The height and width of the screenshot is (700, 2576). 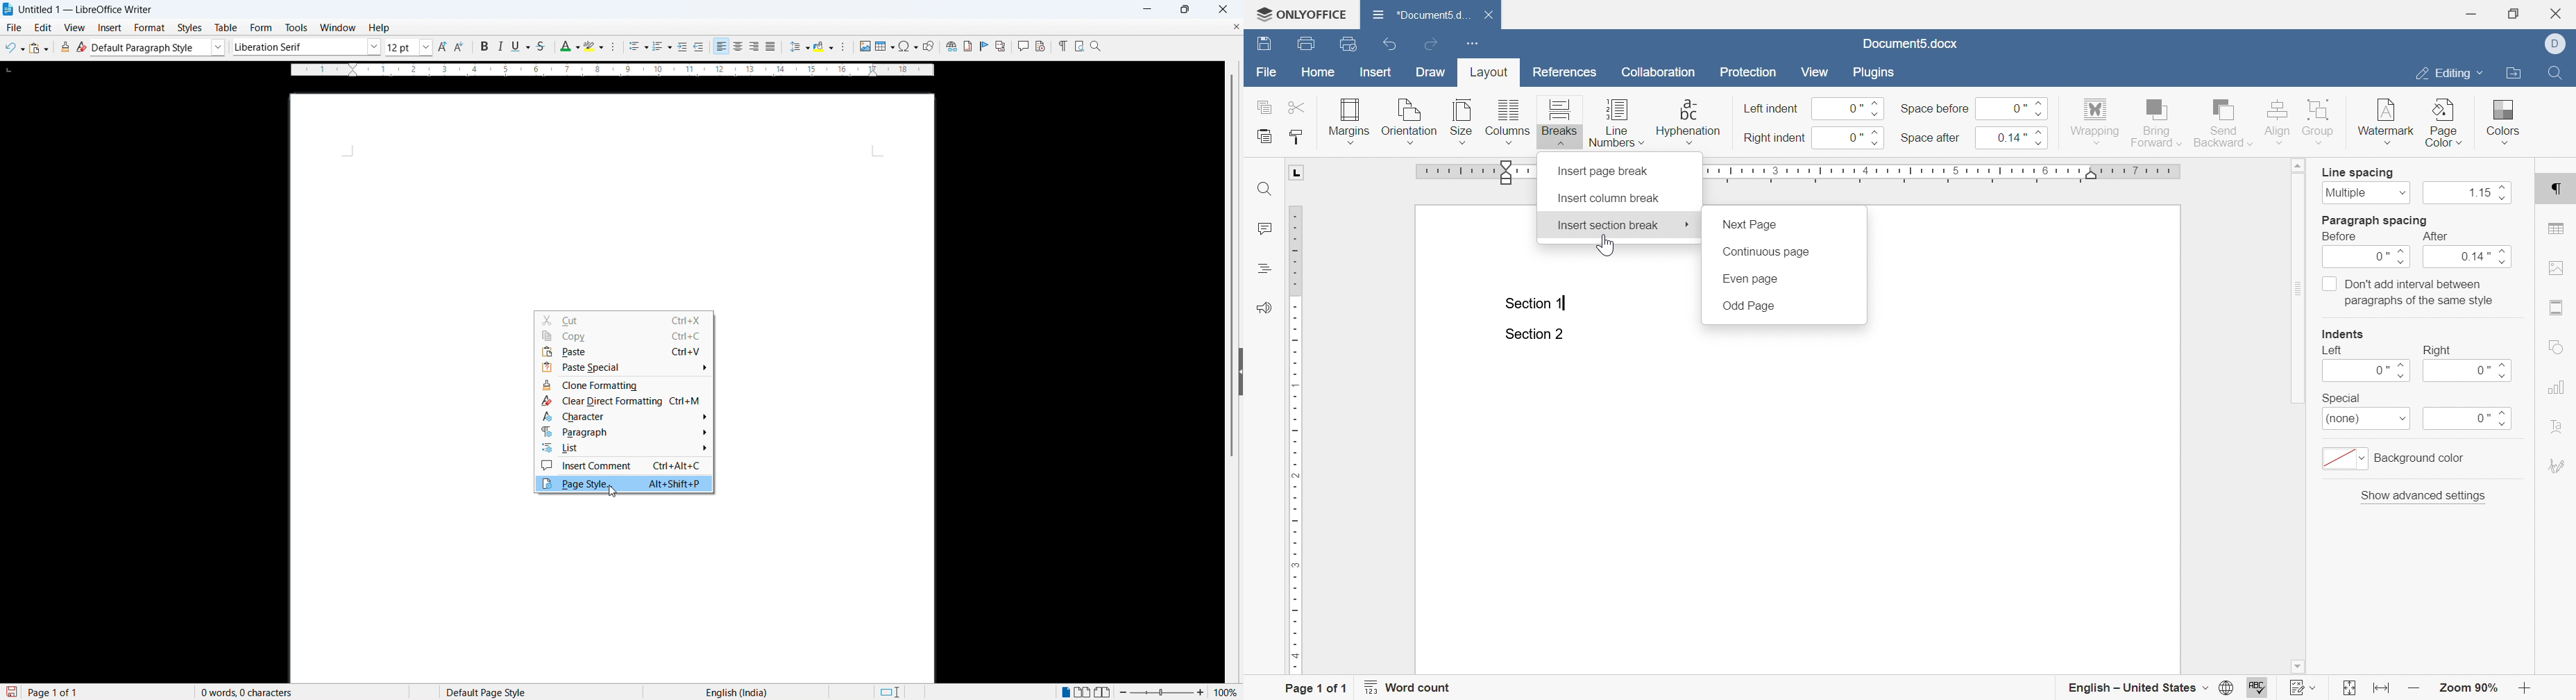 What do you see at coordinates (2013, 107) in the screenshot?
I see `0` at bounding box center [2013, 107].